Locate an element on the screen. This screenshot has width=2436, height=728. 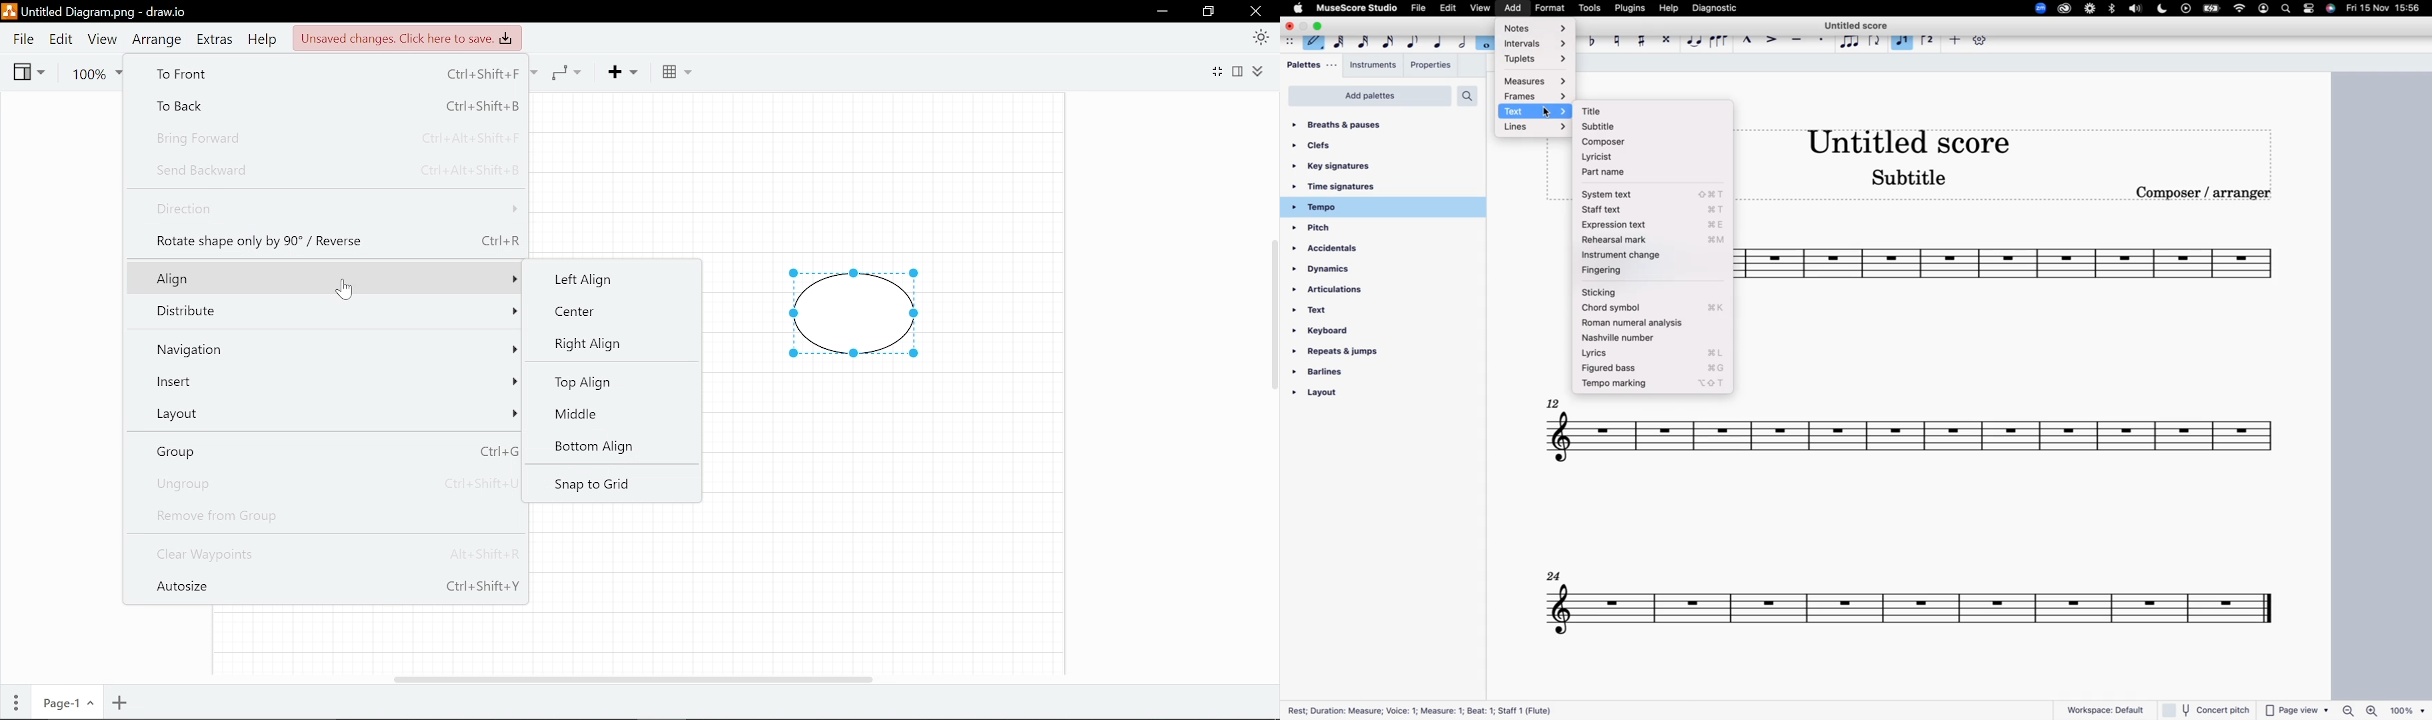
figured bass is located at coordinates (1654, 369).